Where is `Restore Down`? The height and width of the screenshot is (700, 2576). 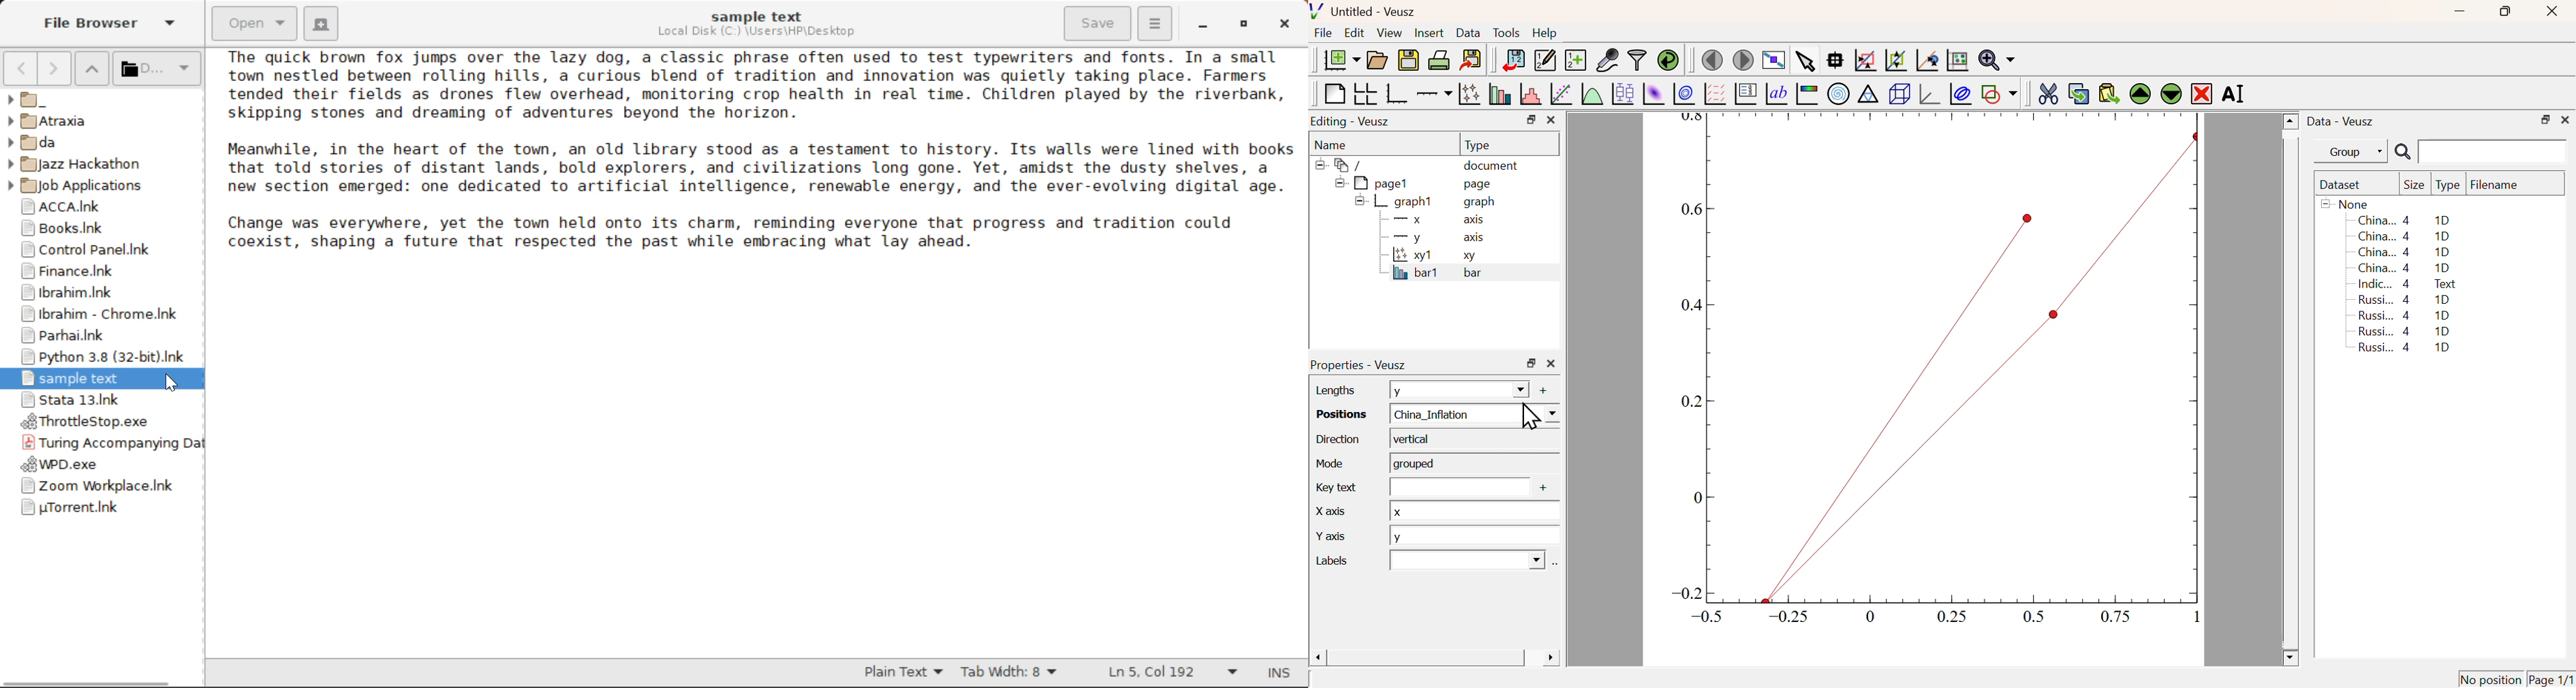
Restore Down is located at coordinates (1531, 120).